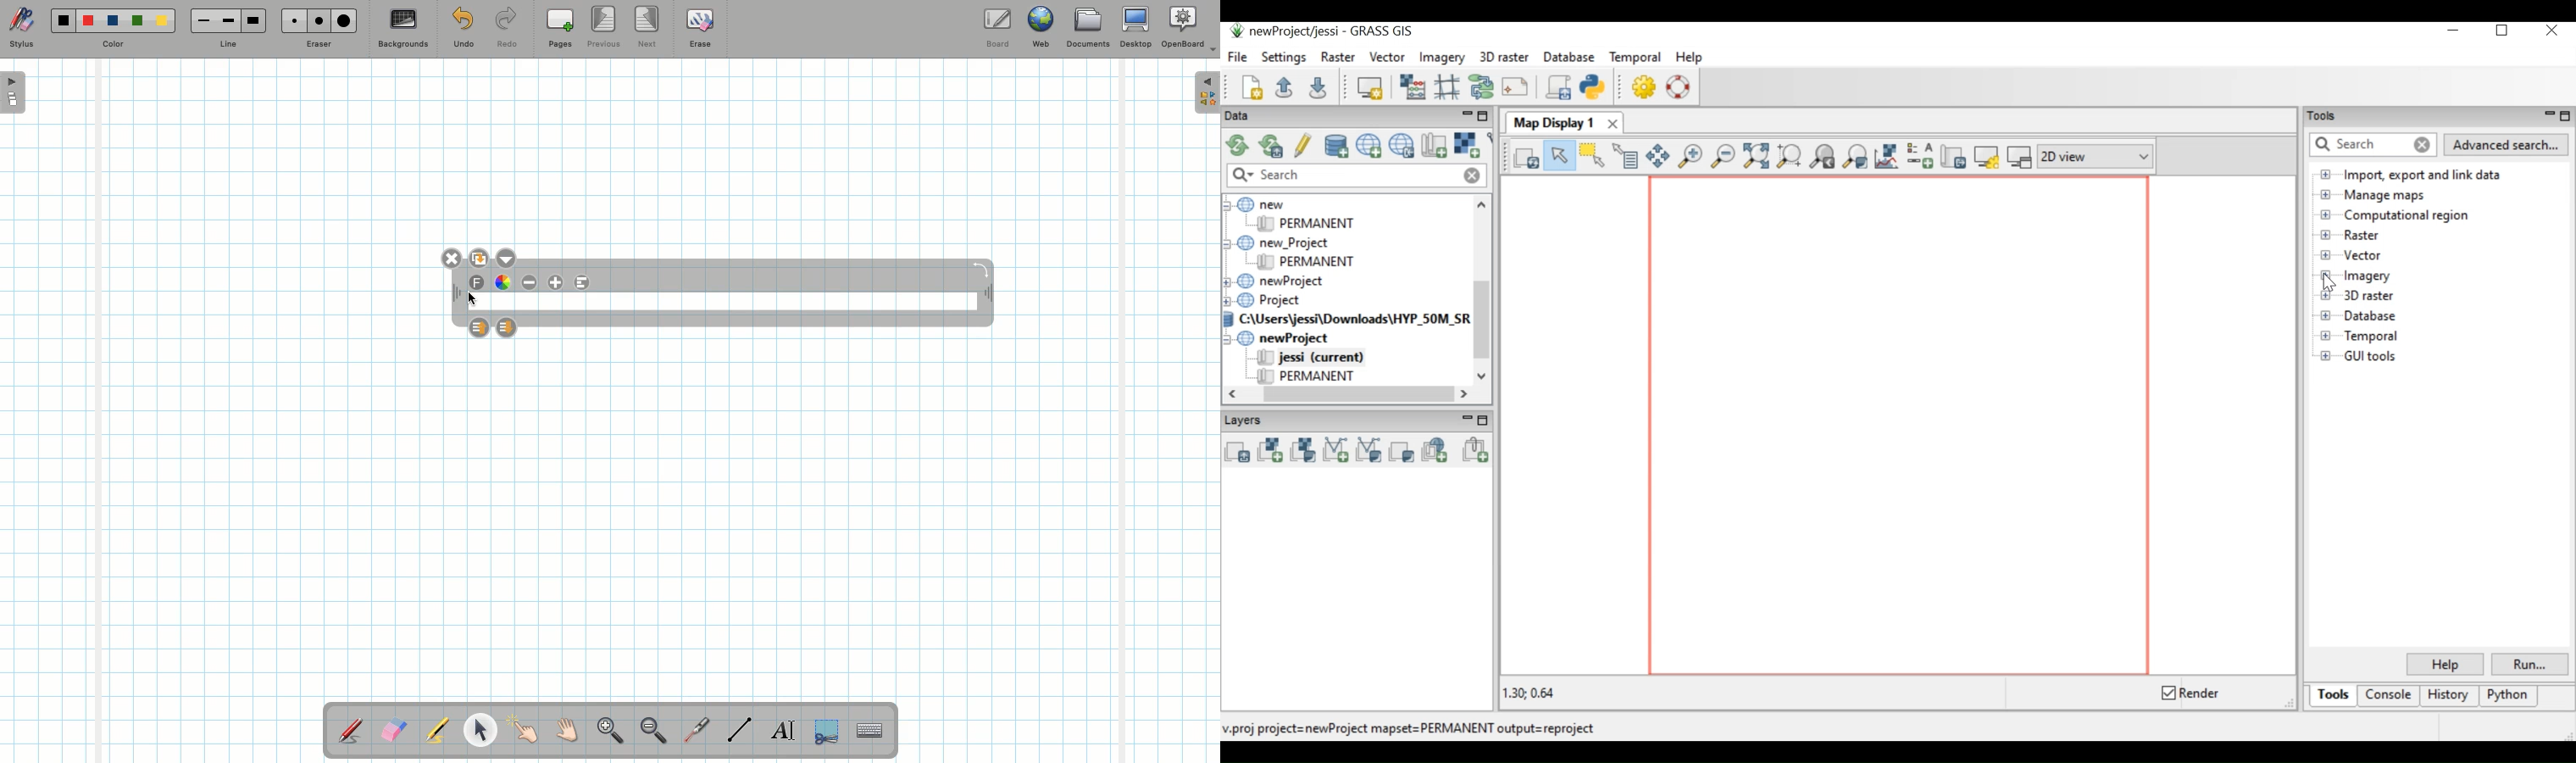 This screenshot has height=784, width=2576. I want to click on Duplicate, so click(478, 256).